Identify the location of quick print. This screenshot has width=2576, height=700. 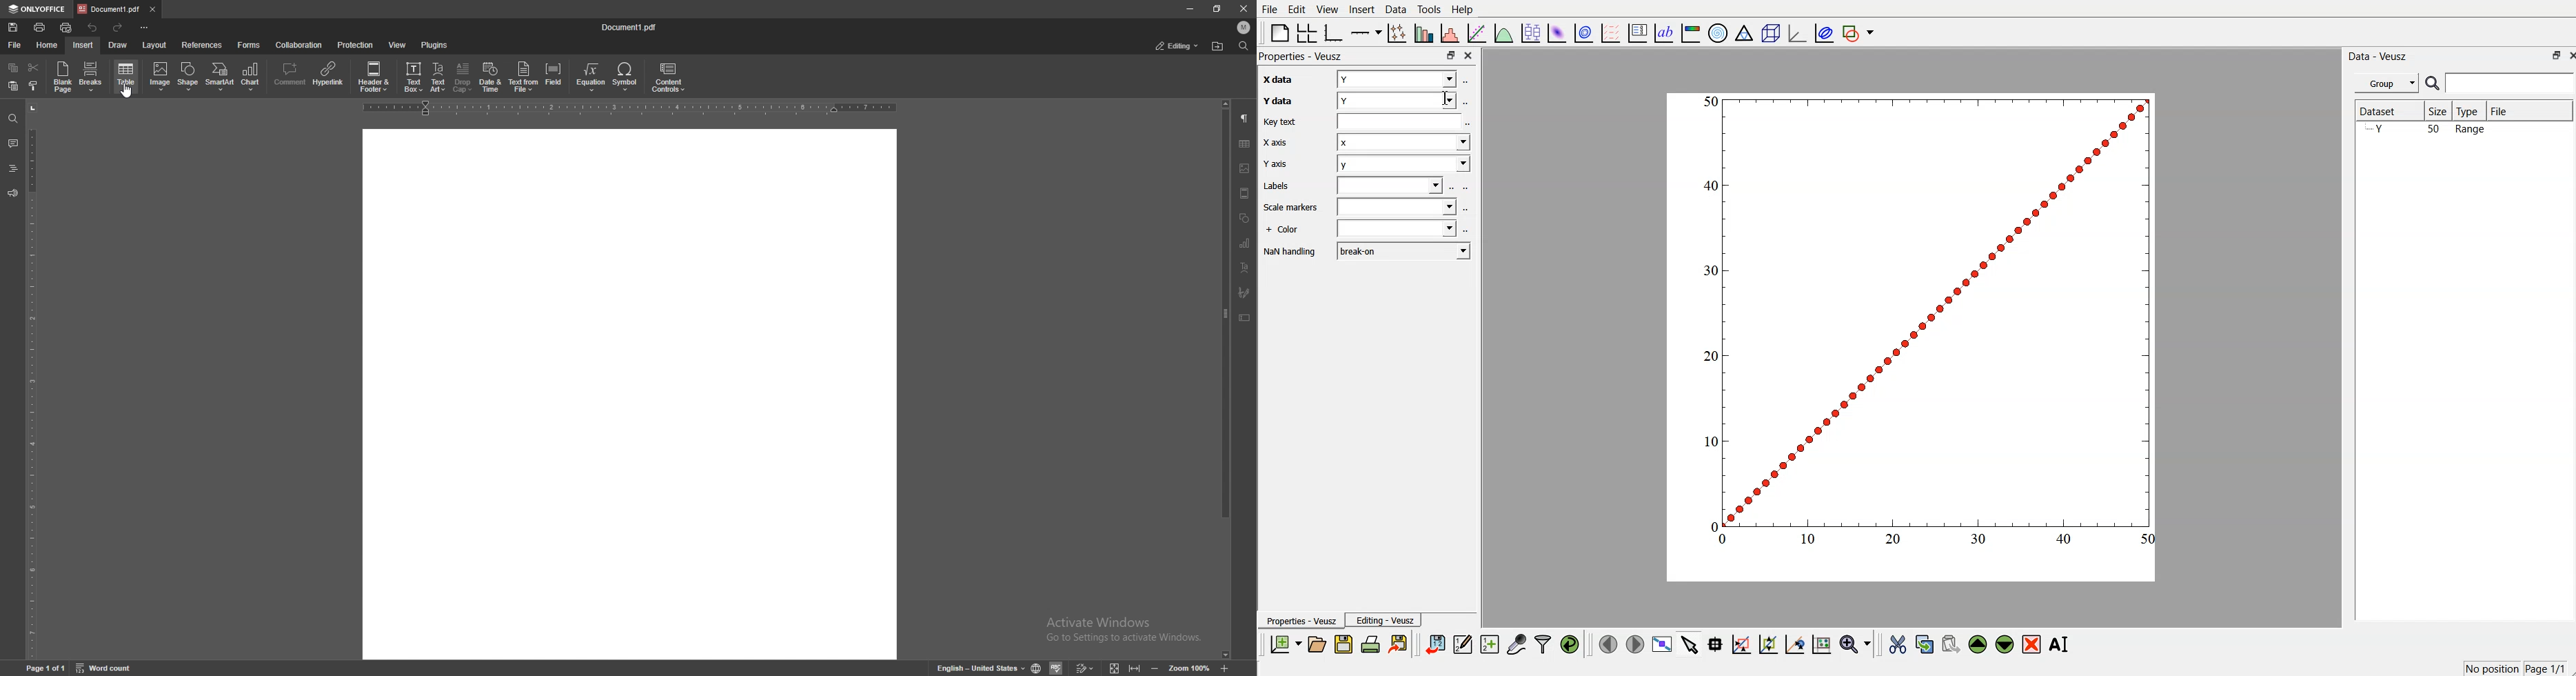
(66, 28).